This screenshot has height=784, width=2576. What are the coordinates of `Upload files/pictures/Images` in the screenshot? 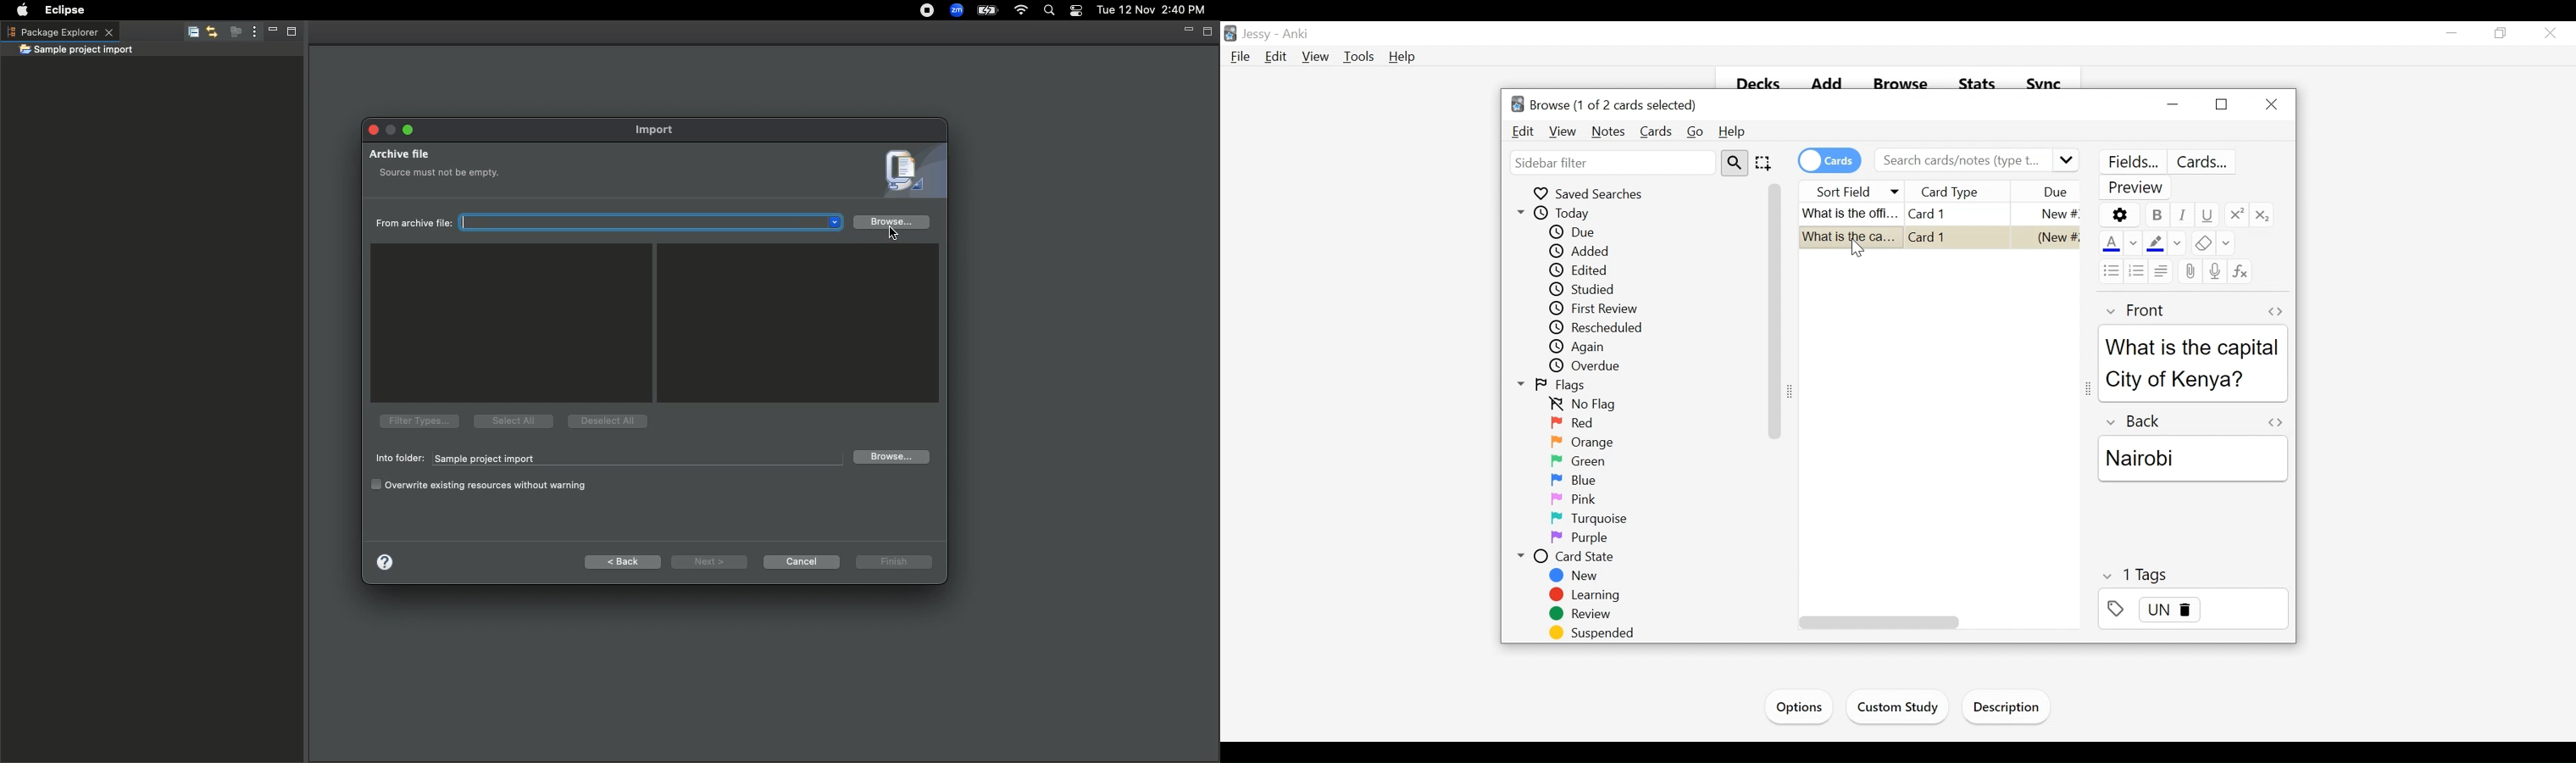 It's located at (2188, 273).